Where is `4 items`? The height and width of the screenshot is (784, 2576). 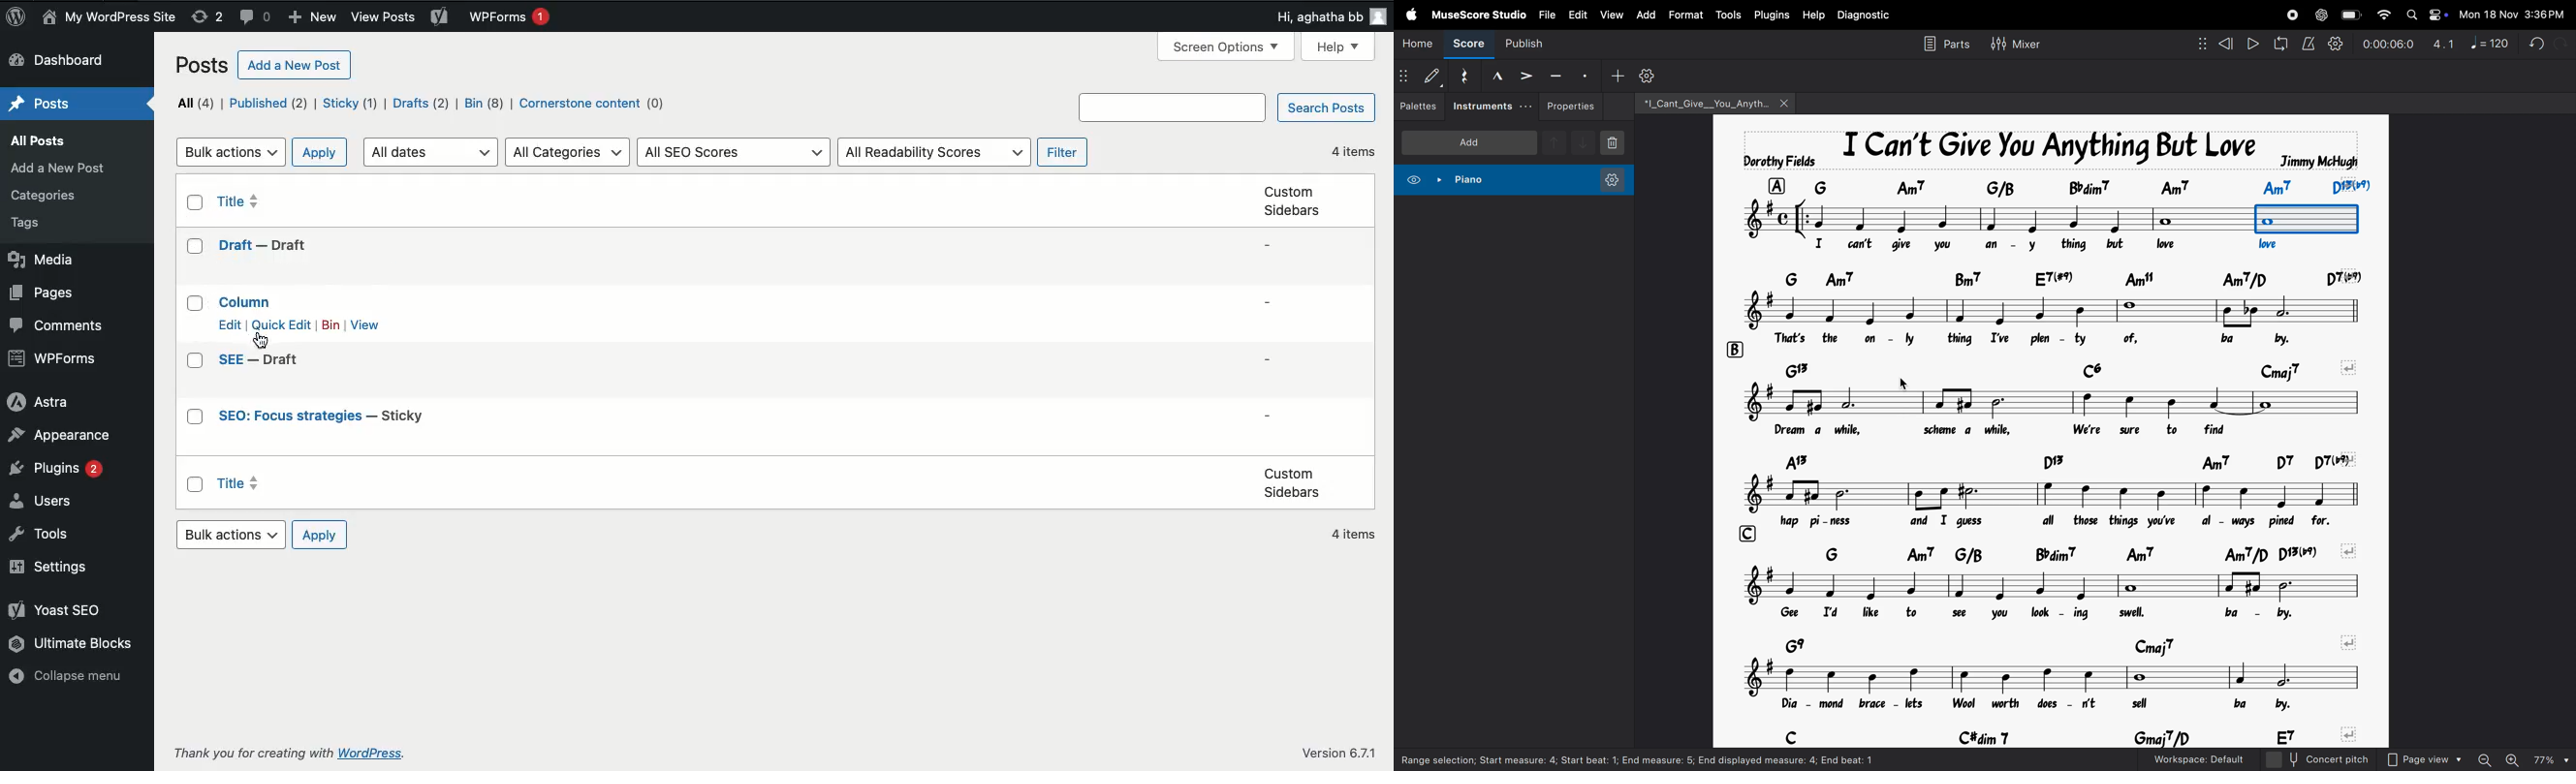 4 items is located at coordinates (1356, 151).